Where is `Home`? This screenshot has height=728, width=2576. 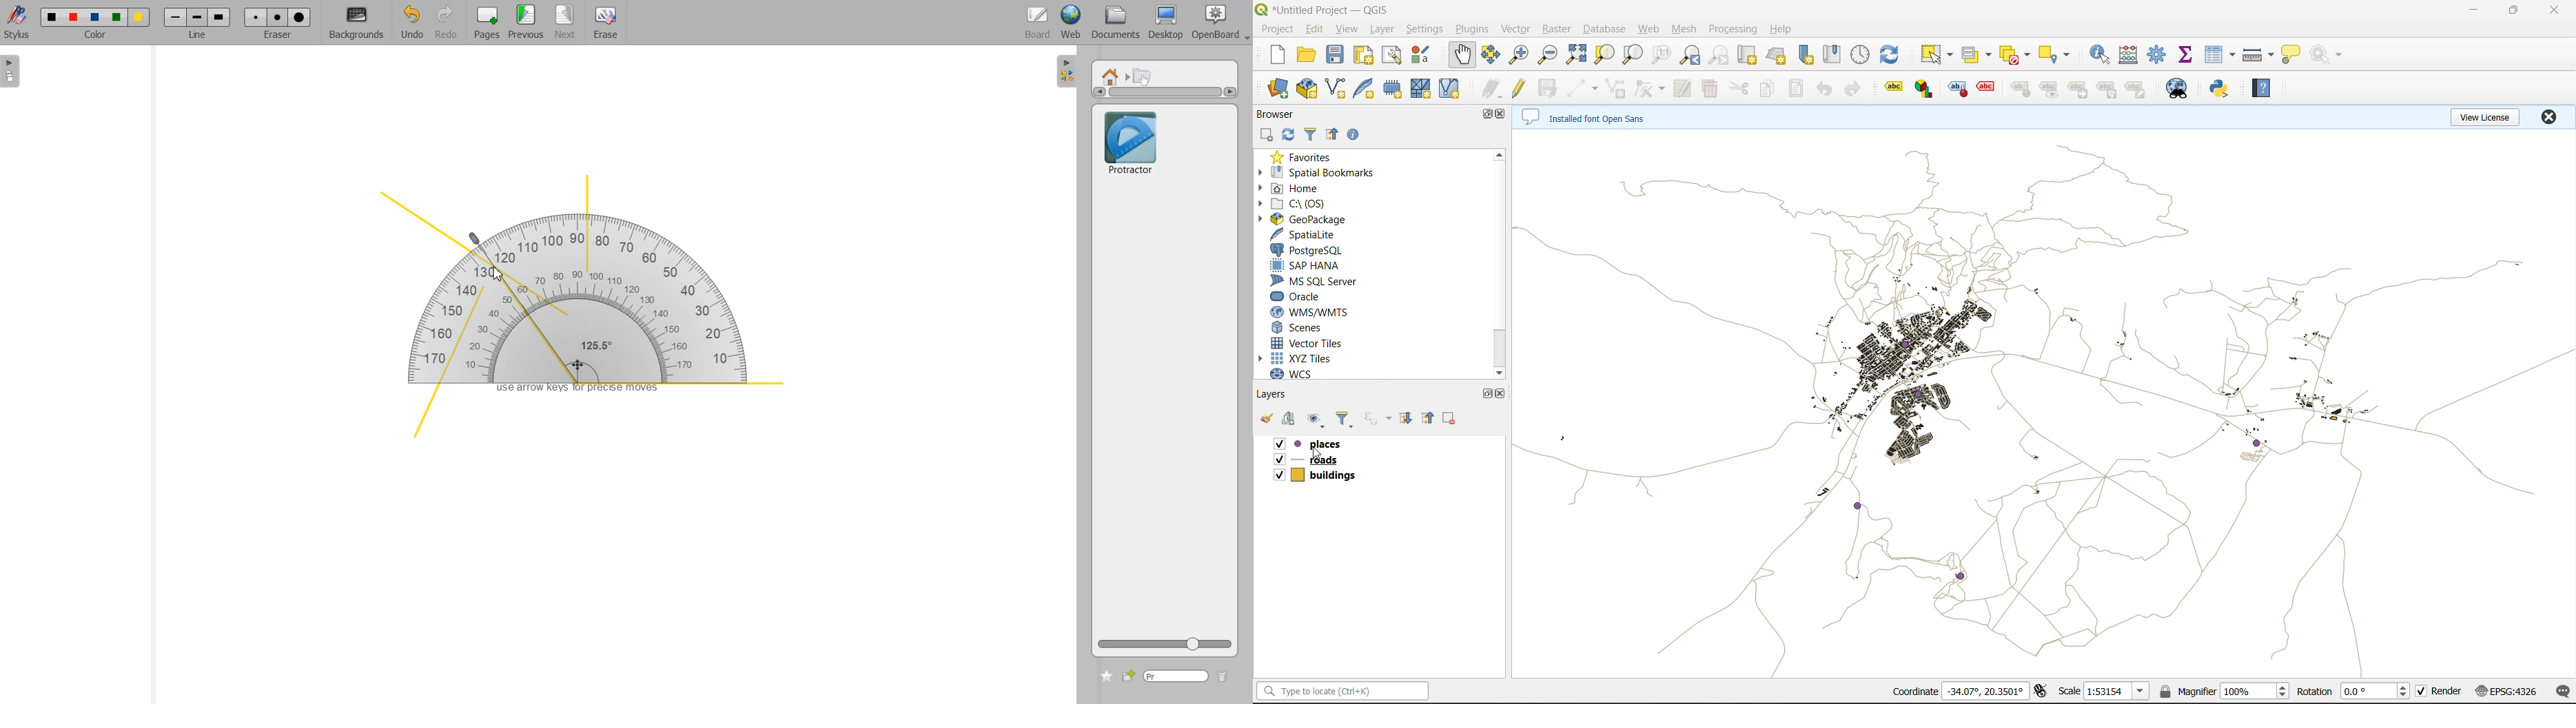 Home is located at coordinates (1113, 76).